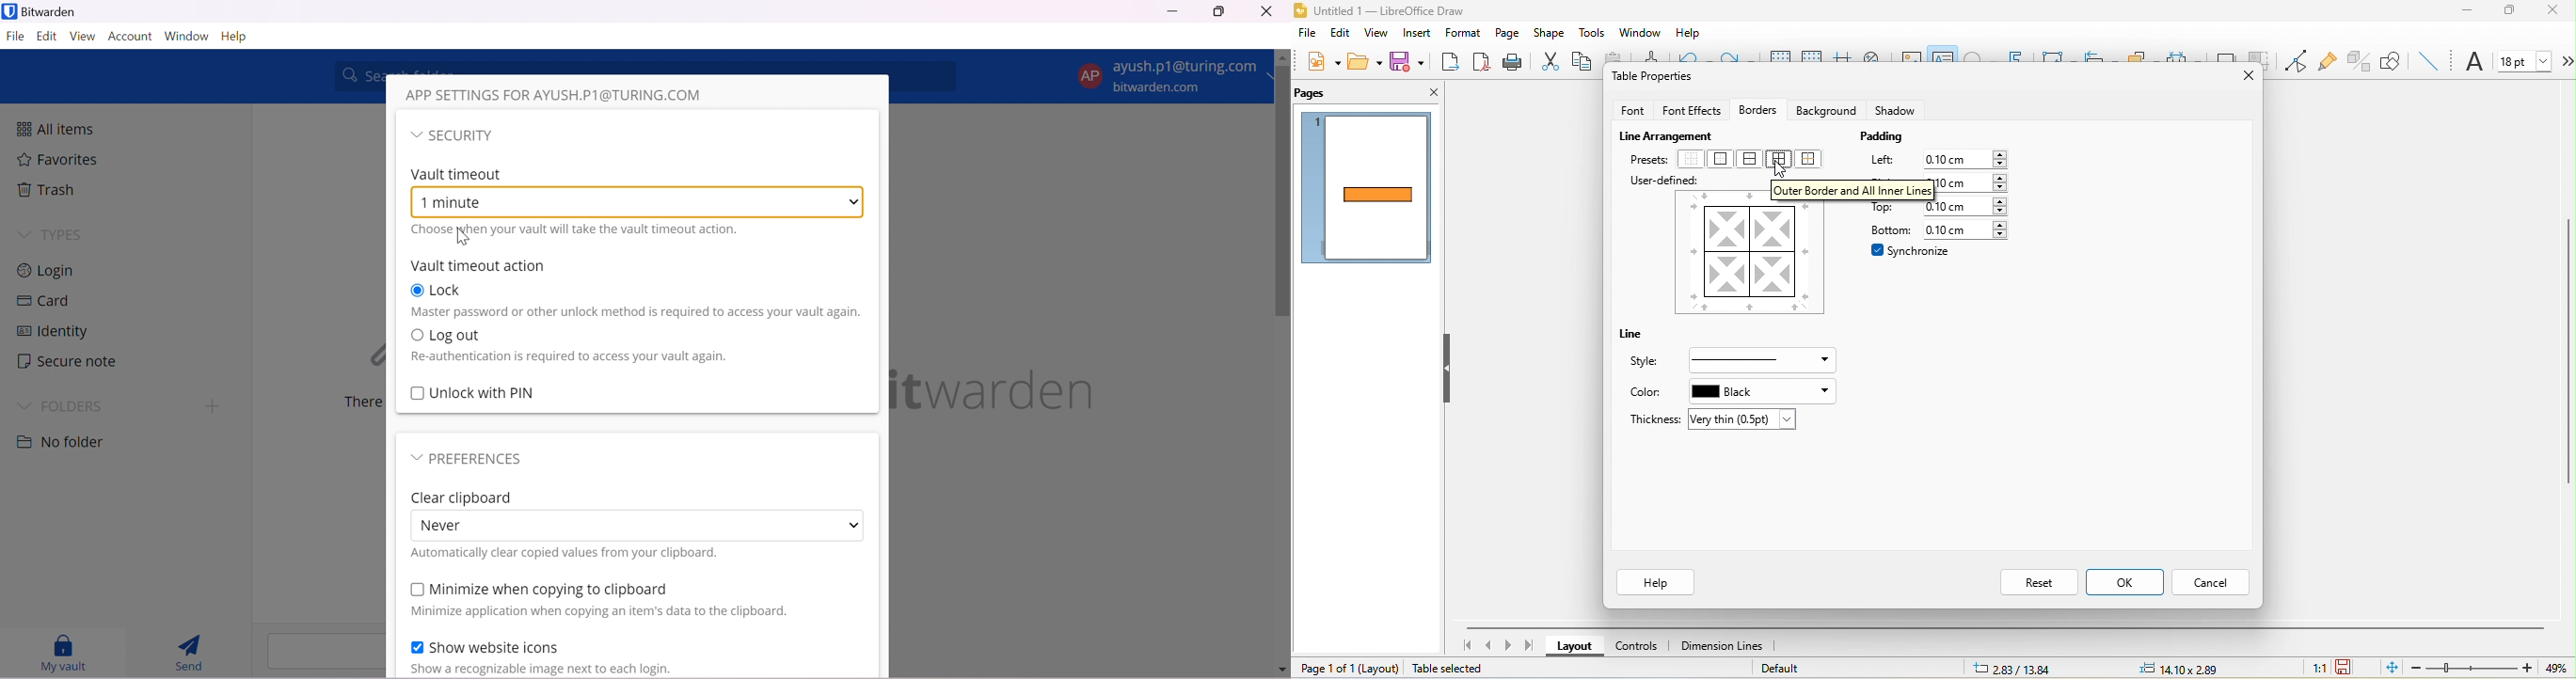 The height and width of the screenshot is (700, 2576). I want to click on Vault timeout action, so click(479, 266).